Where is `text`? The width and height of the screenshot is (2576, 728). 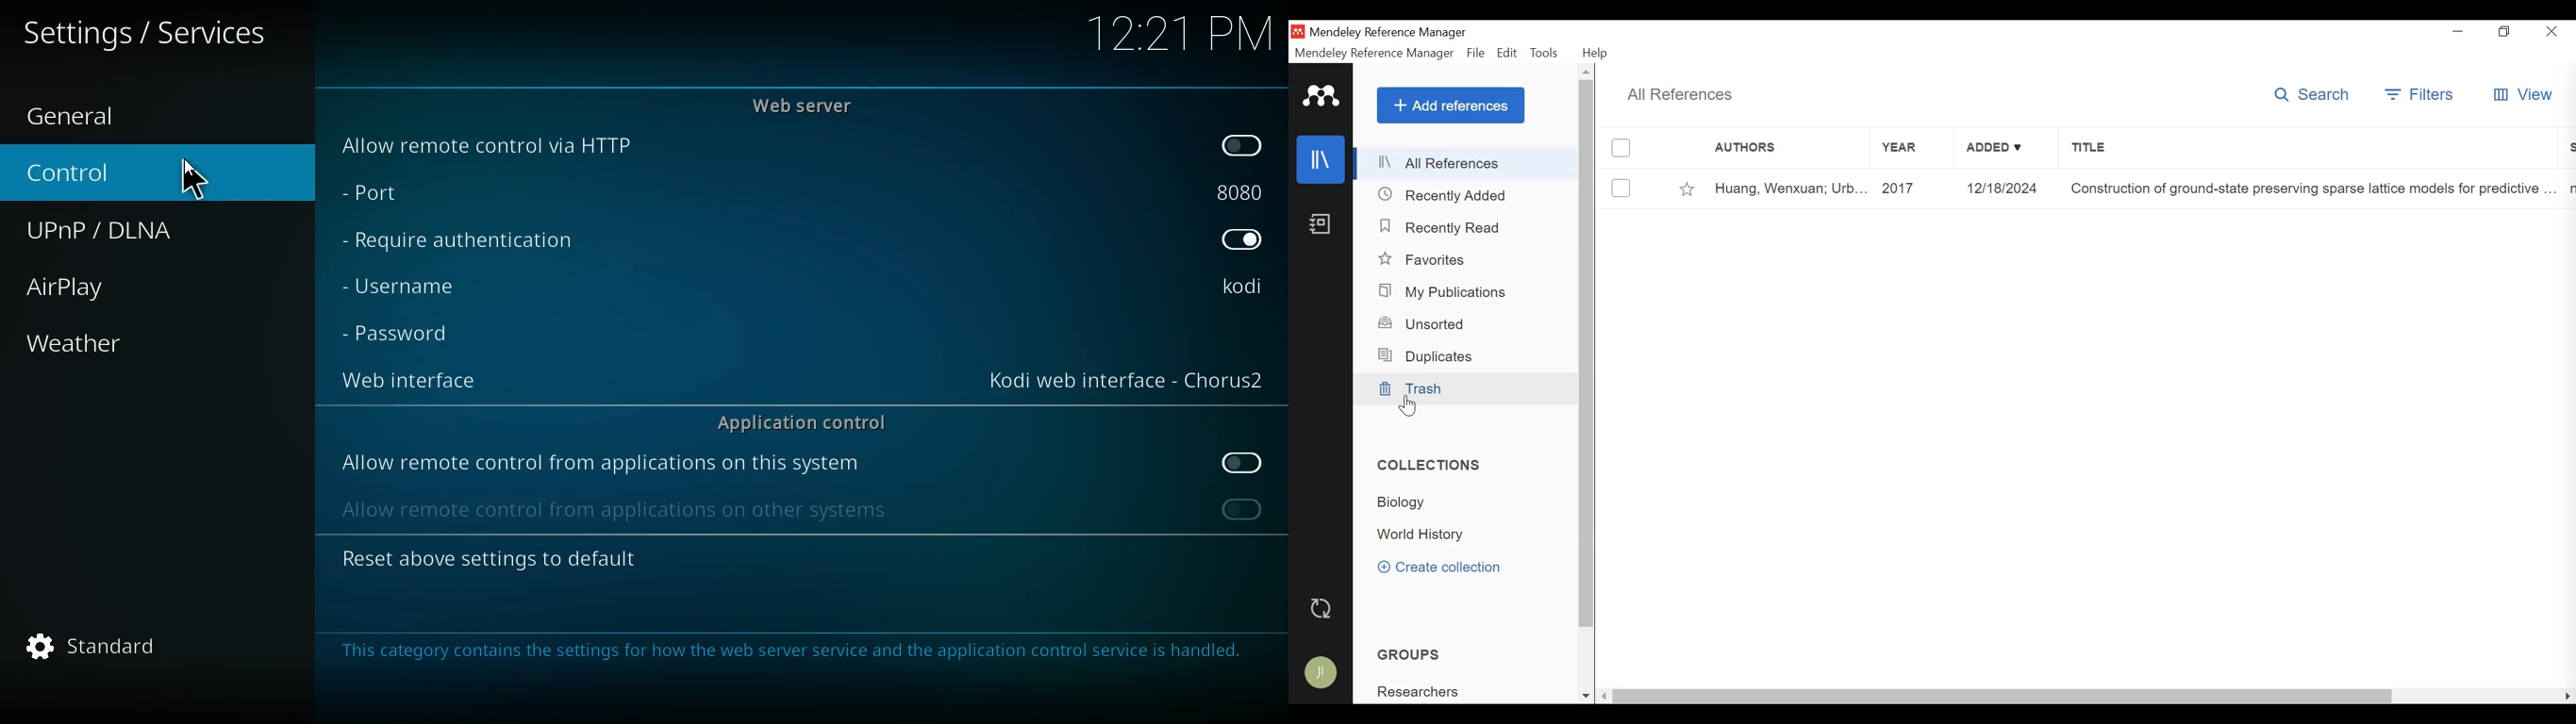
text is located at coordinates (150, 34).